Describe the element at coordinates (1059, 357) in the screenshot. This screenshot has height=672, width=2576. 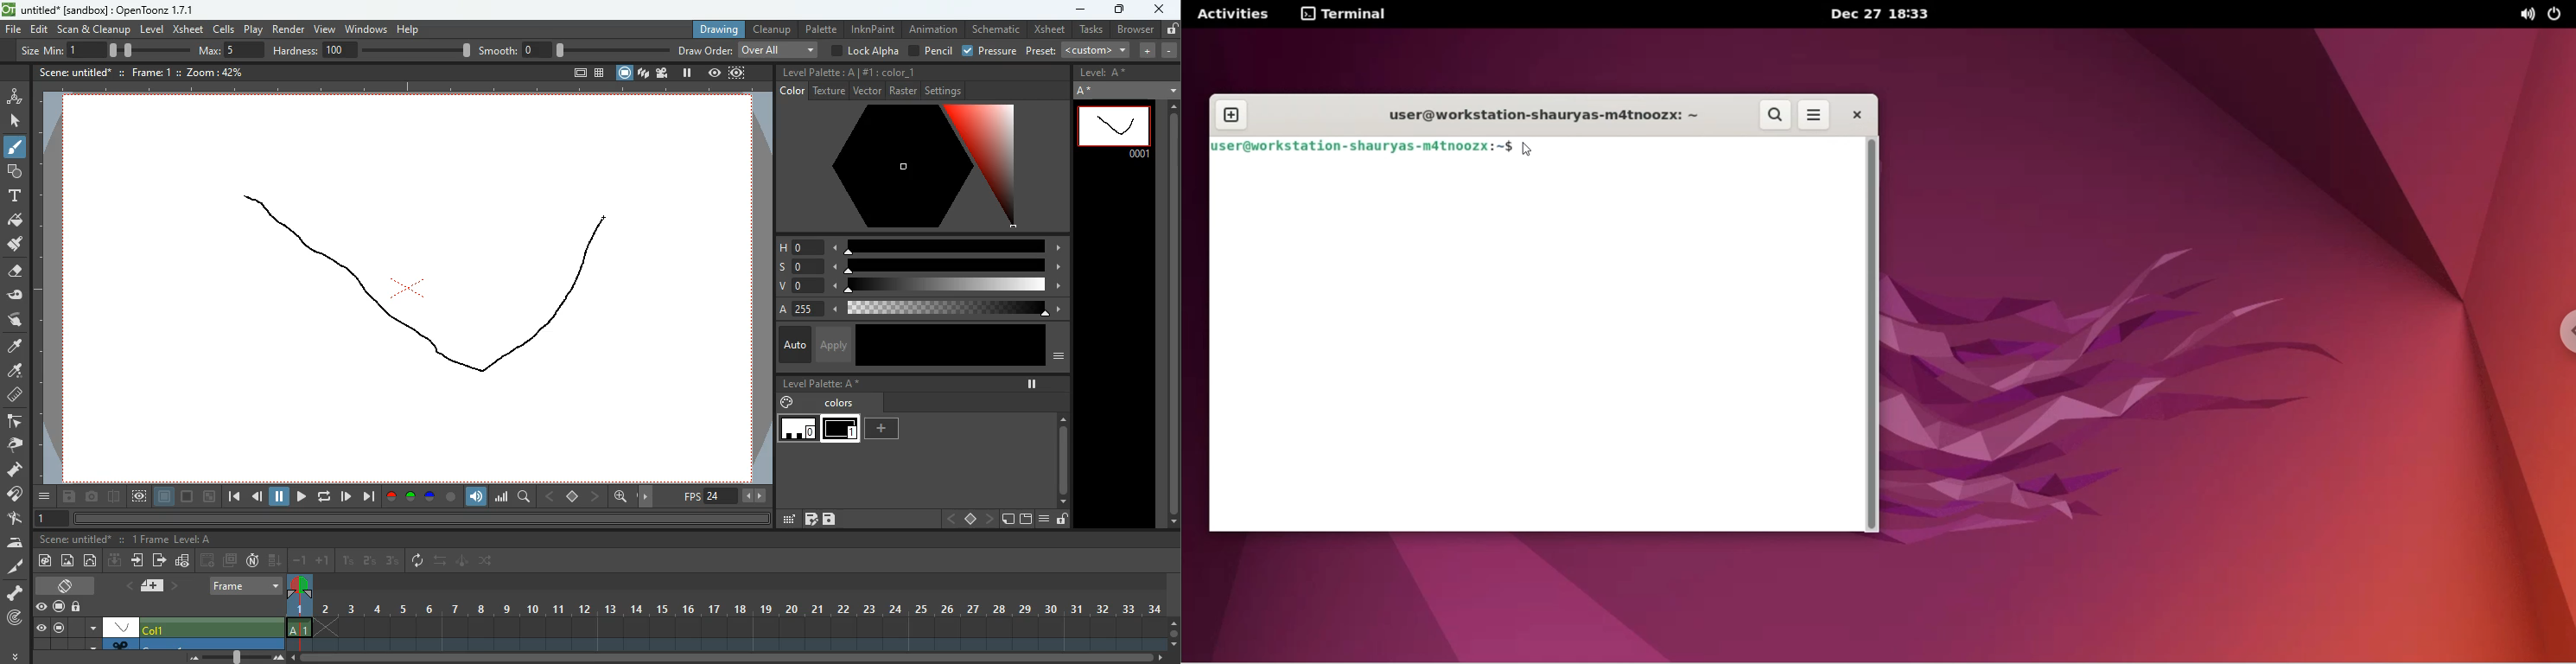
I see `menu` at that location.